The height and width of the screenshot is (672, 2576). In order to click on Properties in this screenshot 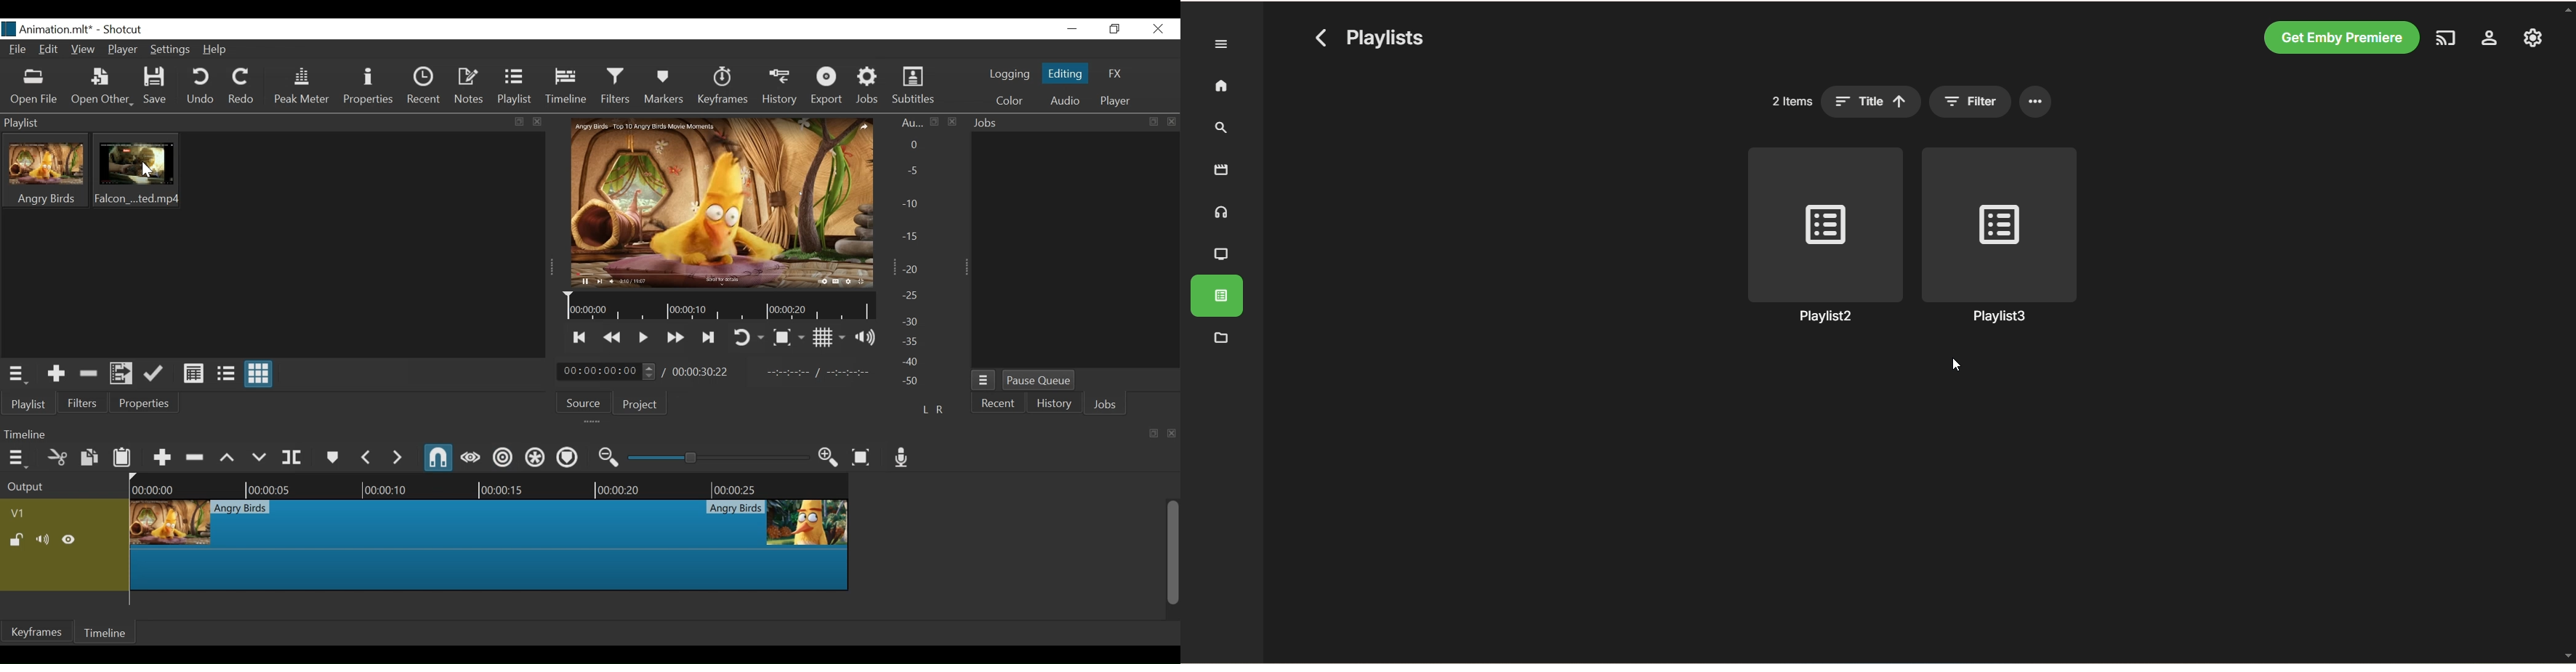, I will do `click(145, 403)`.